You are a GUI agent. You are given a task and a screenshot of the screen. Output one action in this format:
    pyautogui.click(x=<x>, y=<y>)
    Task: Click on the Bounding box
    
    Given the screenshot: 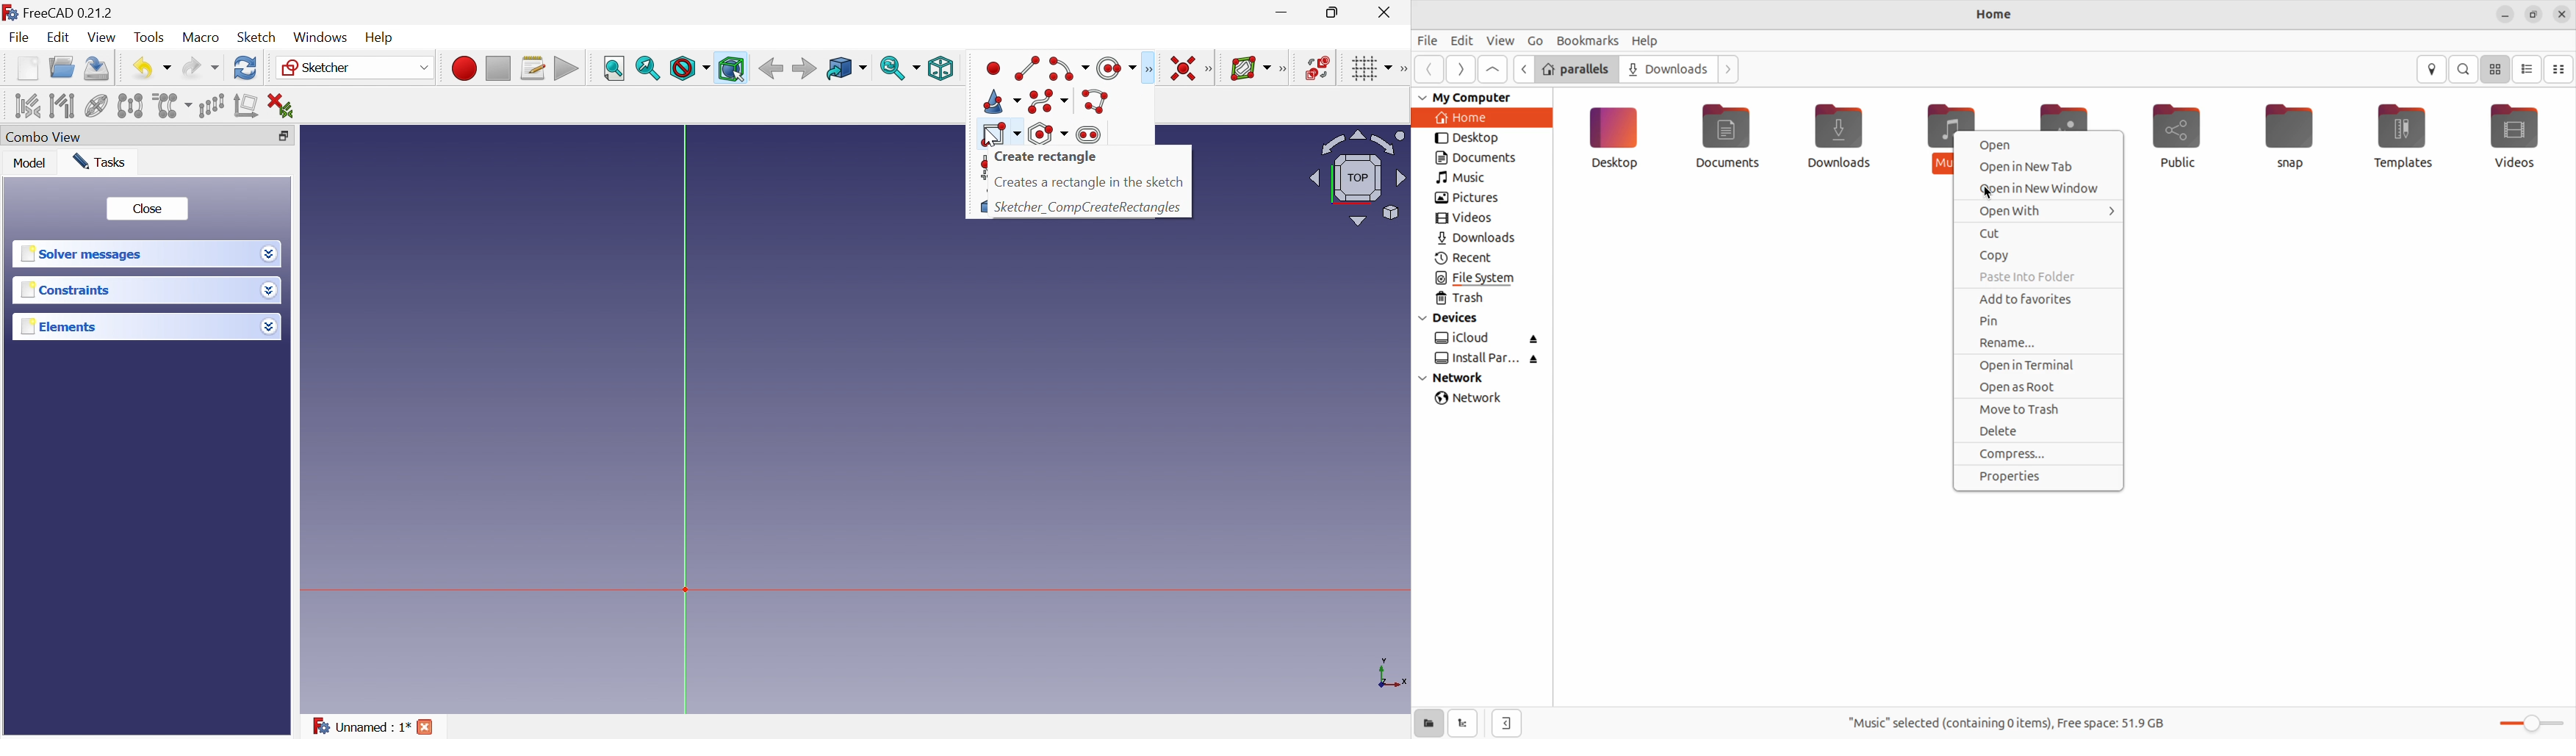 What is the action you would take?
    pyautogui.click(x=732, y=69)
    